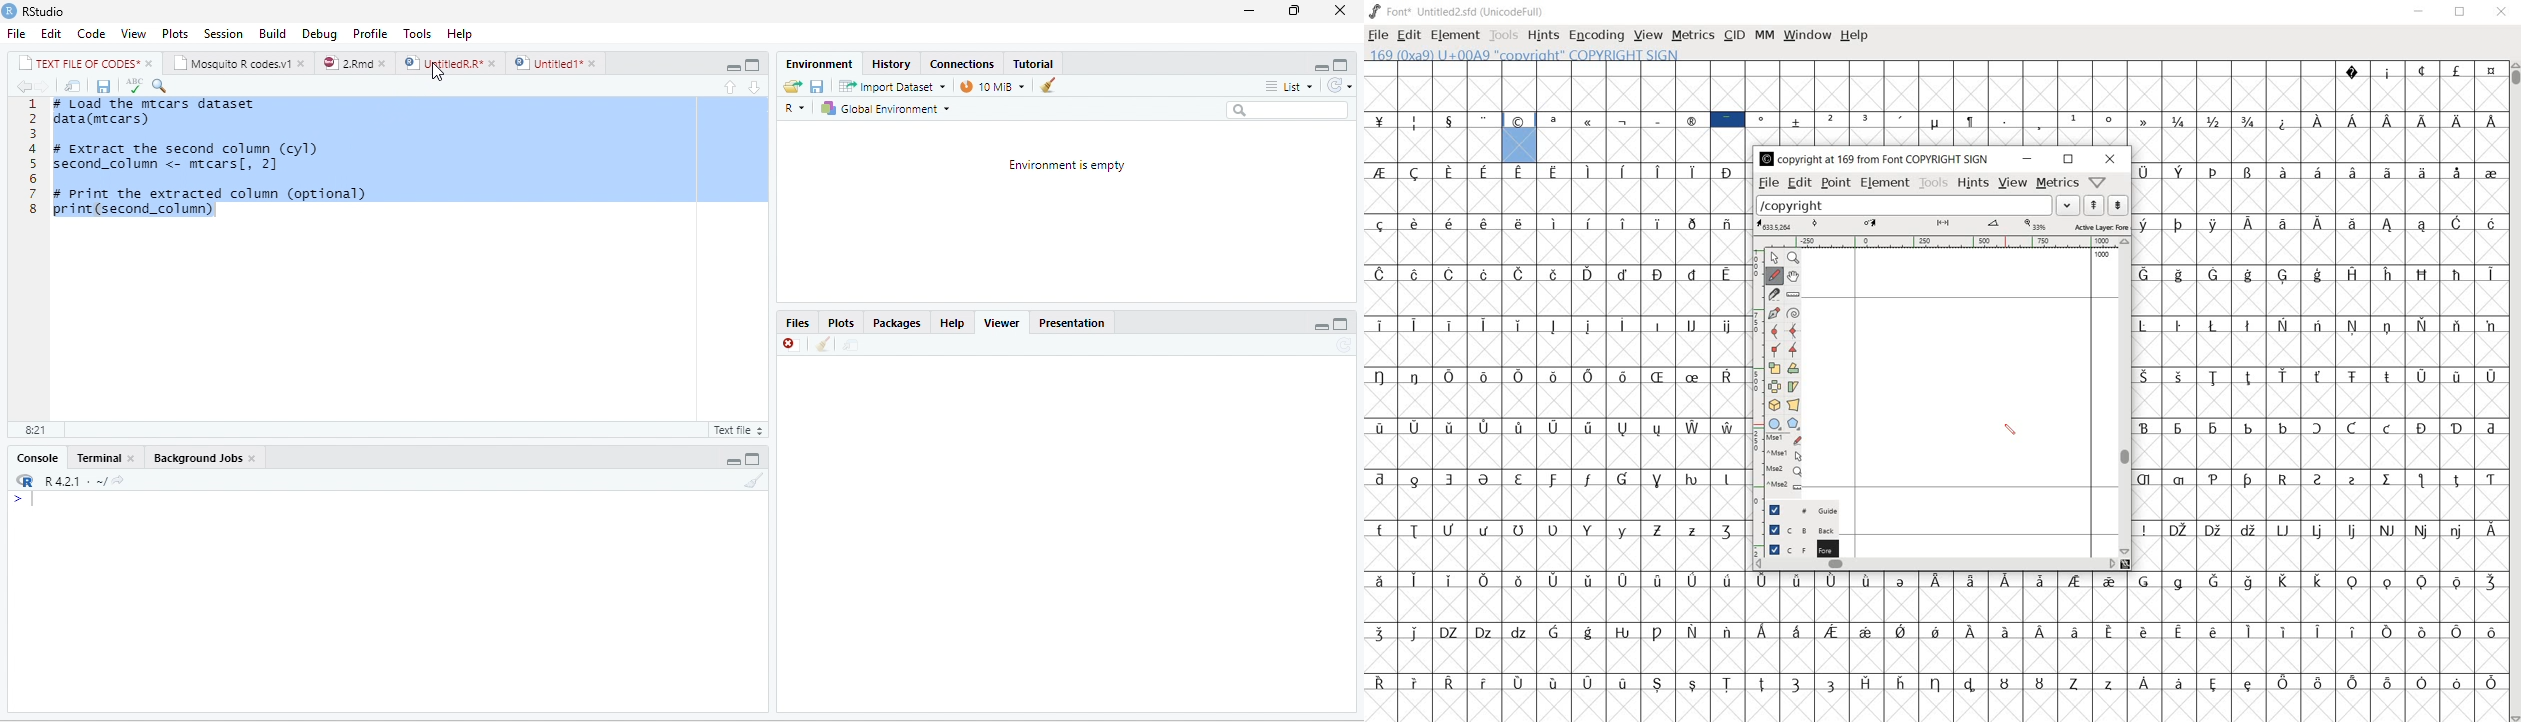 The width and height of the screenshot is (2548, 728). What do you see at coordinates (1793, 350) in the screenshot?
I see `Add a corner point` at bounding box center [1793, 350].